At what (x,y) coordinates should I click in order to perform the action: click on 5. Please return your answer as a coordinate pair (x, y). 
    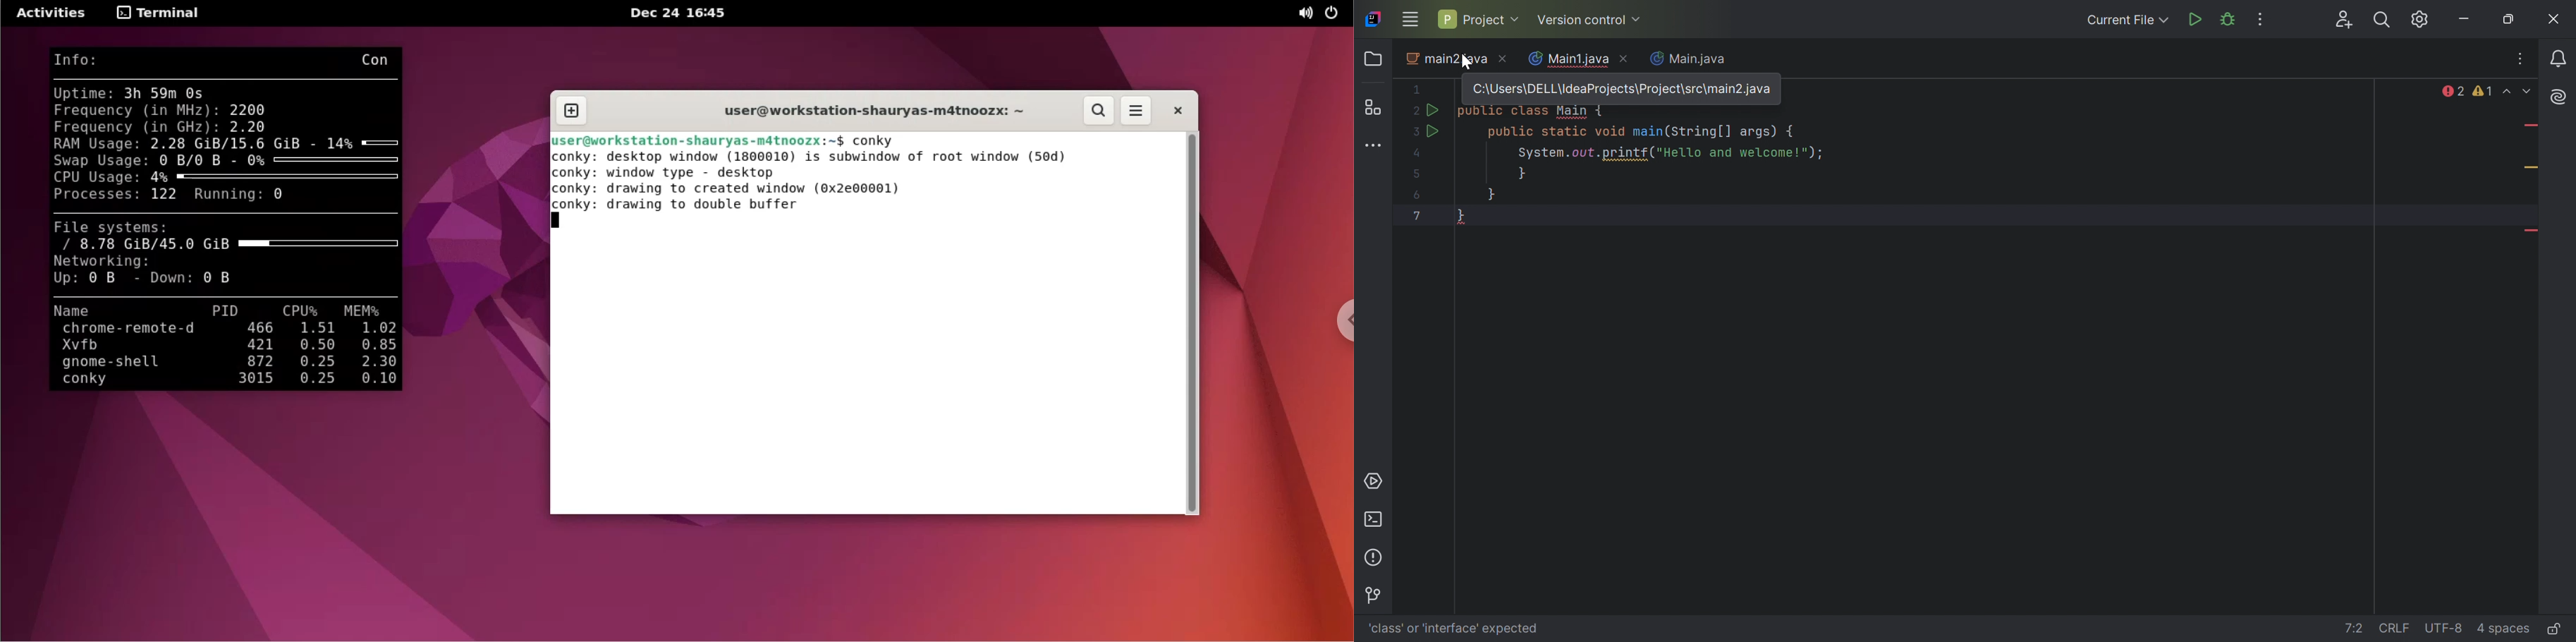
    Looking at the image, I should click on (1418, 175).